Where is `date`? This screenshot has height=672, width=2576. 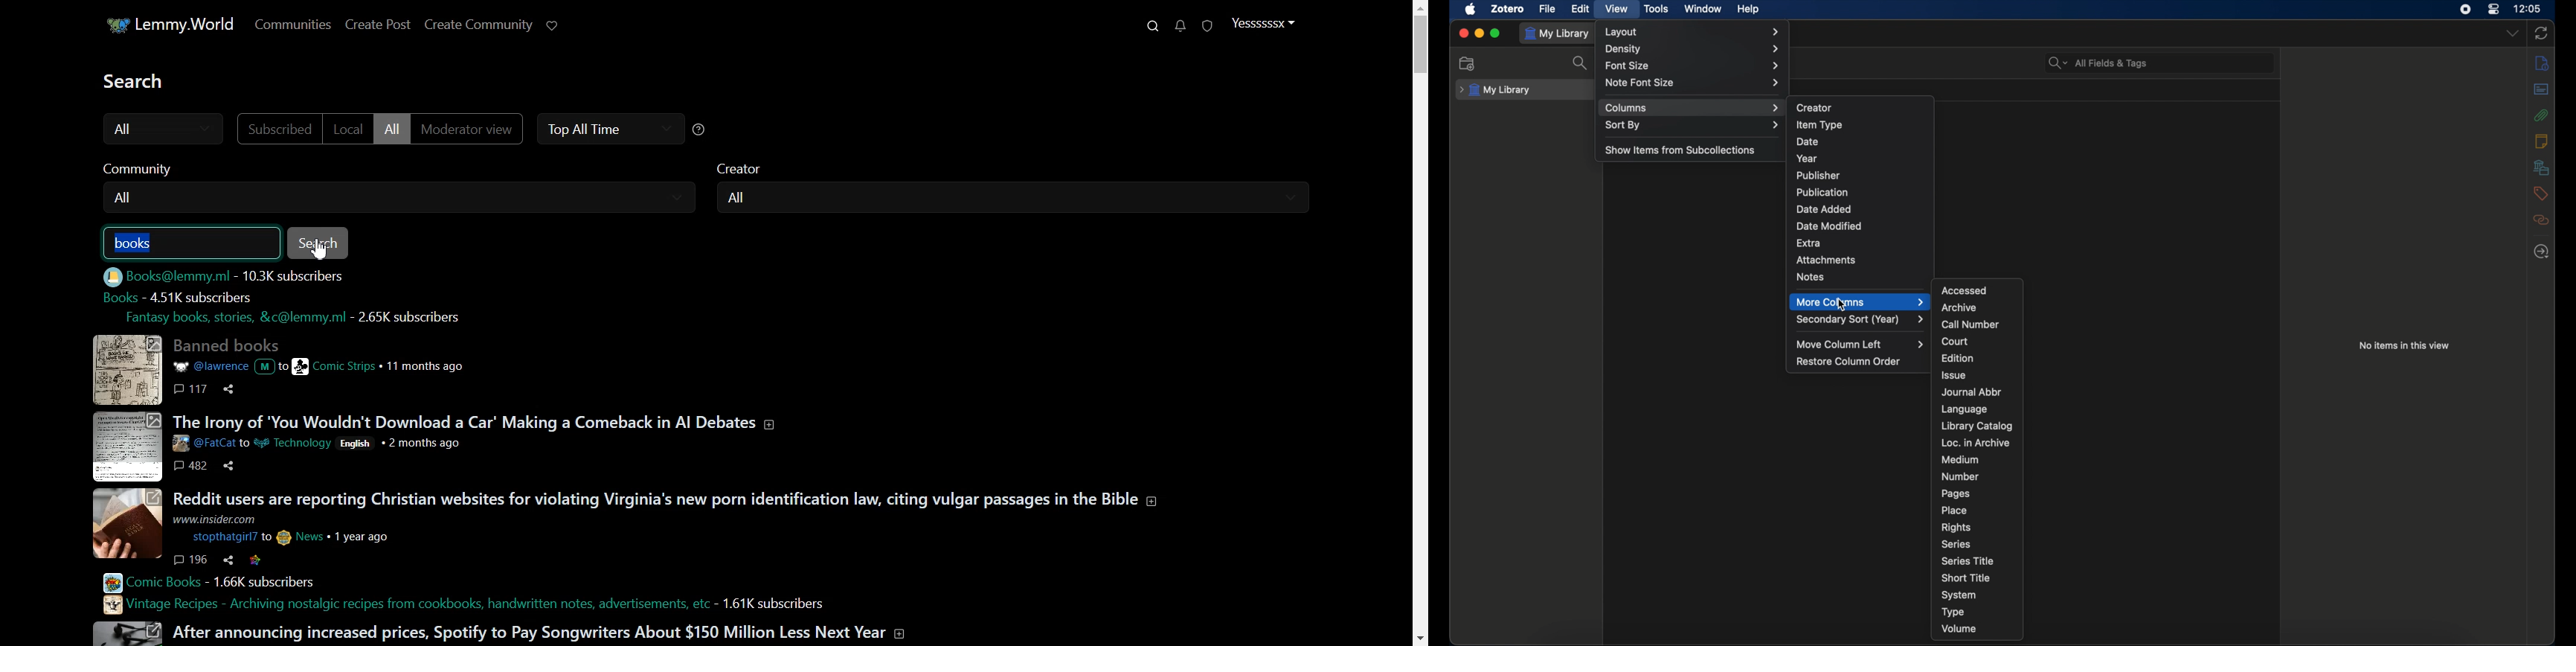 date is located at coordinates (1807, 141).